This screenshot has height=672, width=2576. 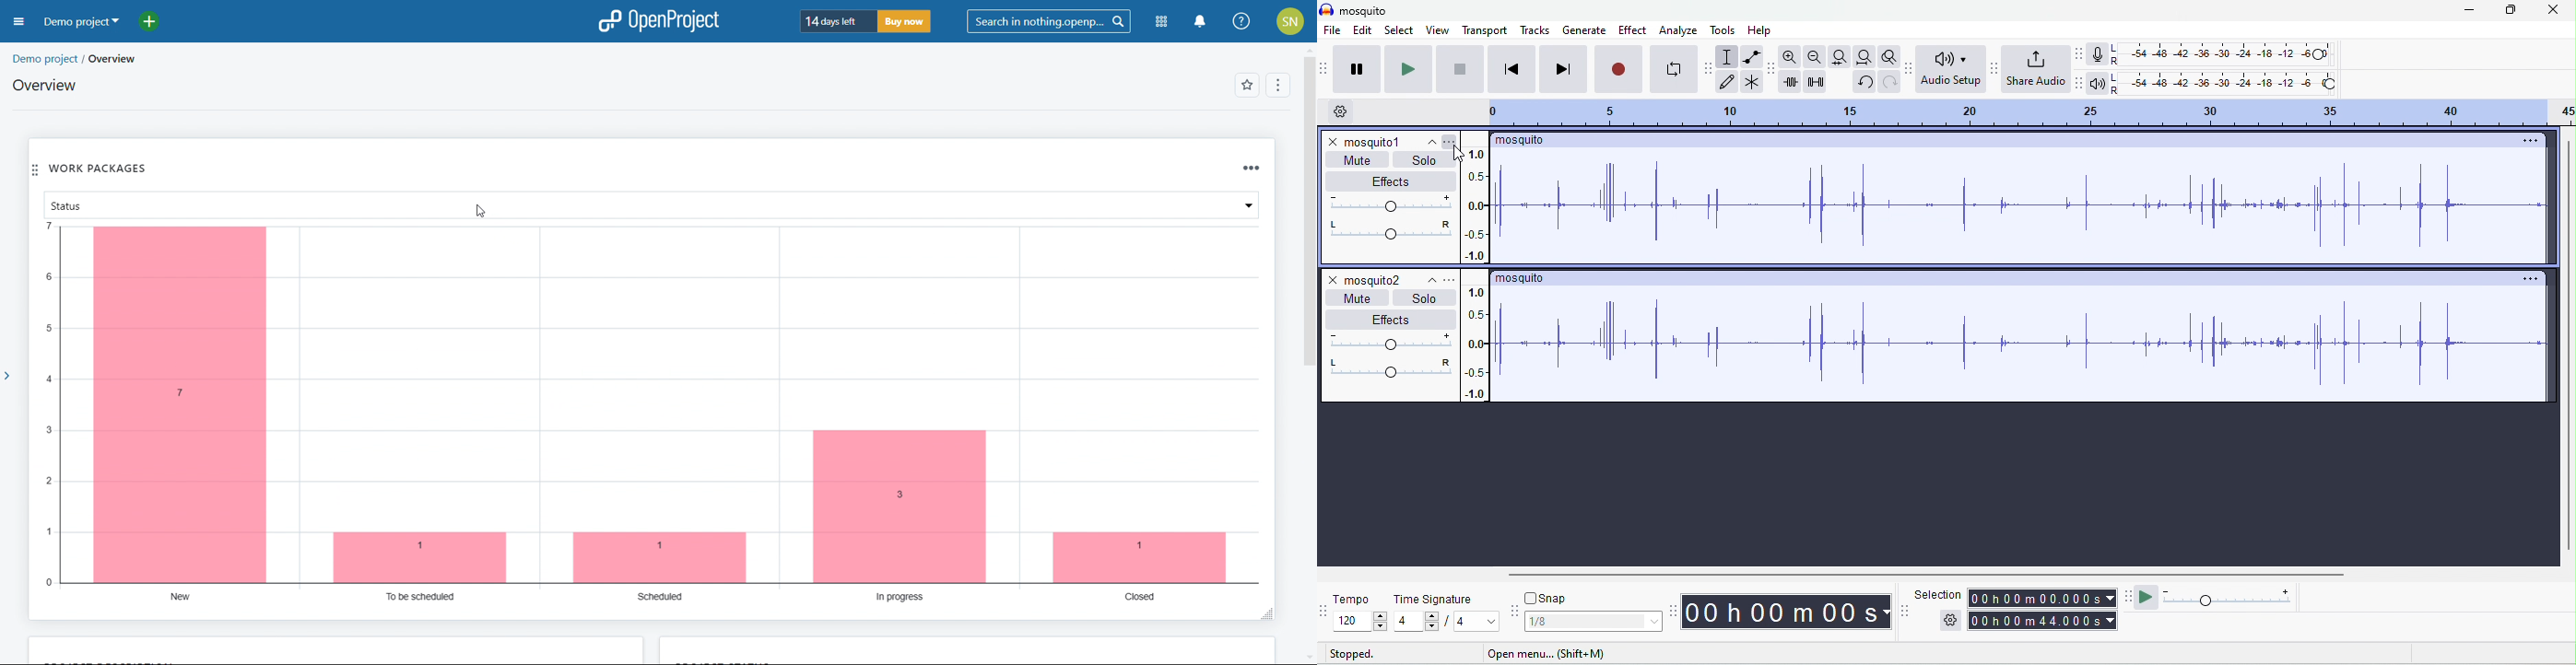 I want to click on transport, so click(x=1484, y=30).